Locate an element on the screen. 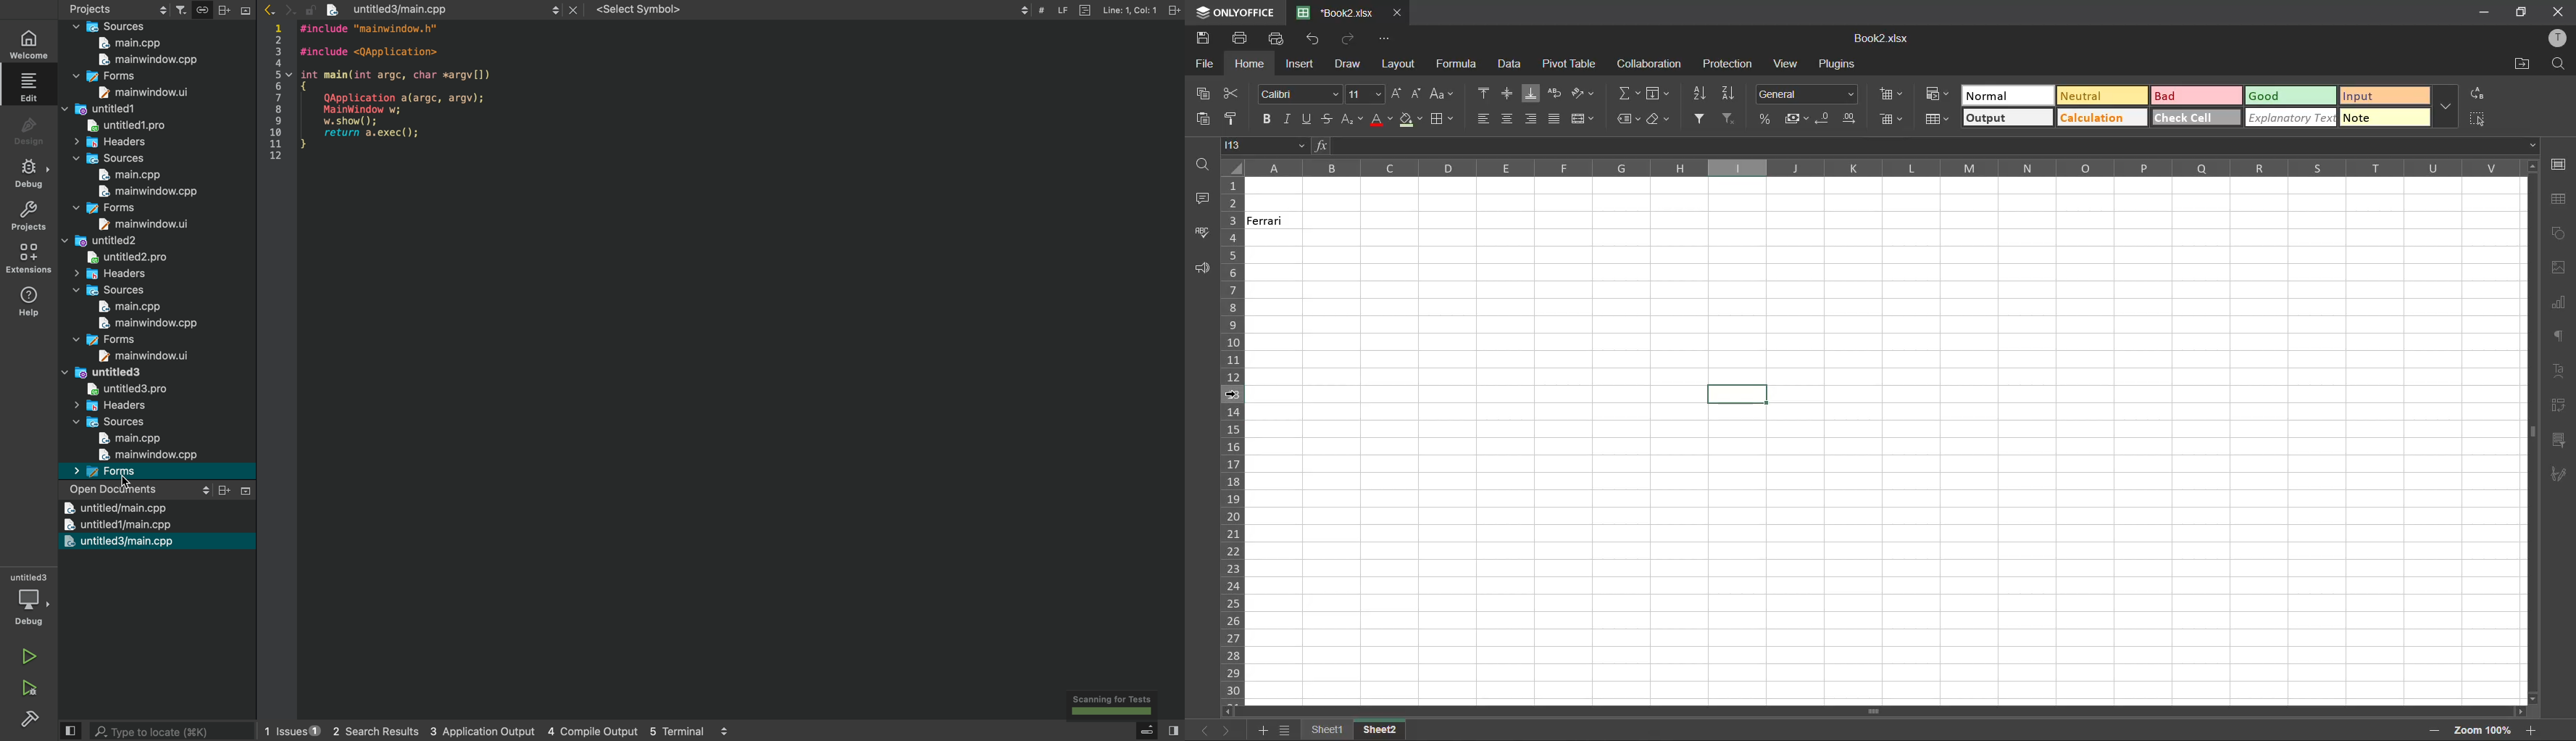 The width and height of the screenshot is (2576, 756). mainwindow is located at coordinates (145, 224).